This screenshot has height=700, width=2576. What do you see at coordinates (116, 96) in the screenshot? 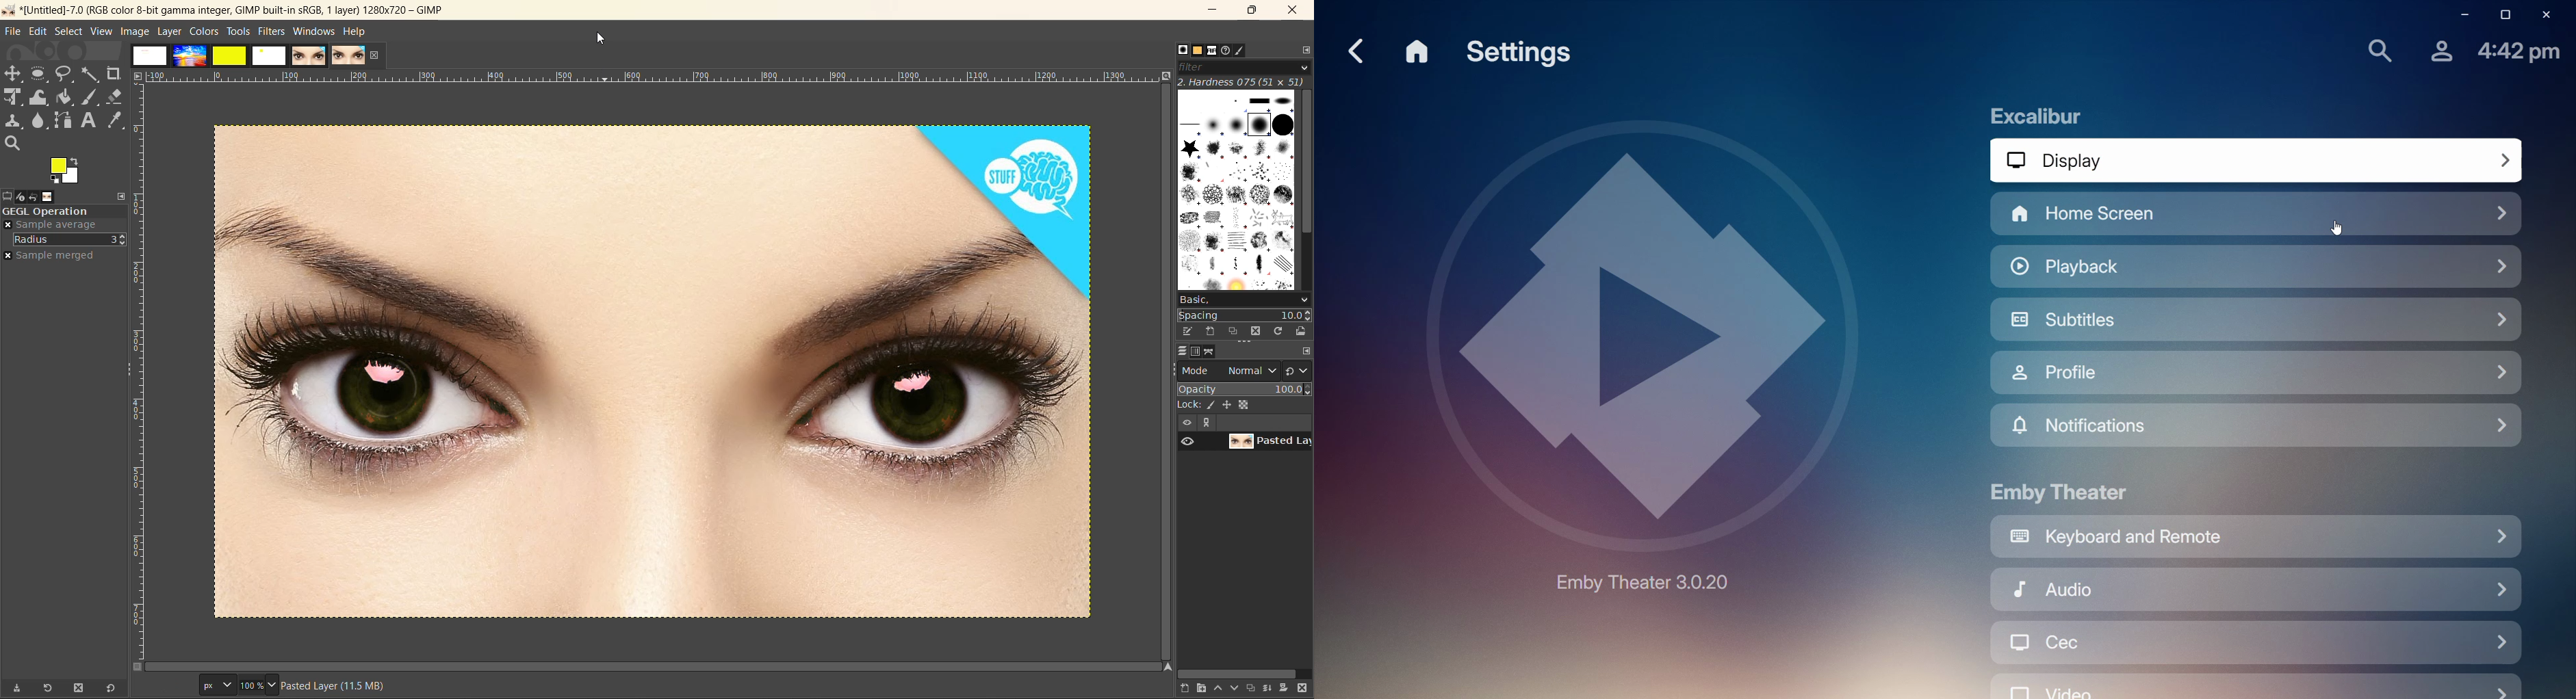
I see `erase` at bounding box center [116, 96].